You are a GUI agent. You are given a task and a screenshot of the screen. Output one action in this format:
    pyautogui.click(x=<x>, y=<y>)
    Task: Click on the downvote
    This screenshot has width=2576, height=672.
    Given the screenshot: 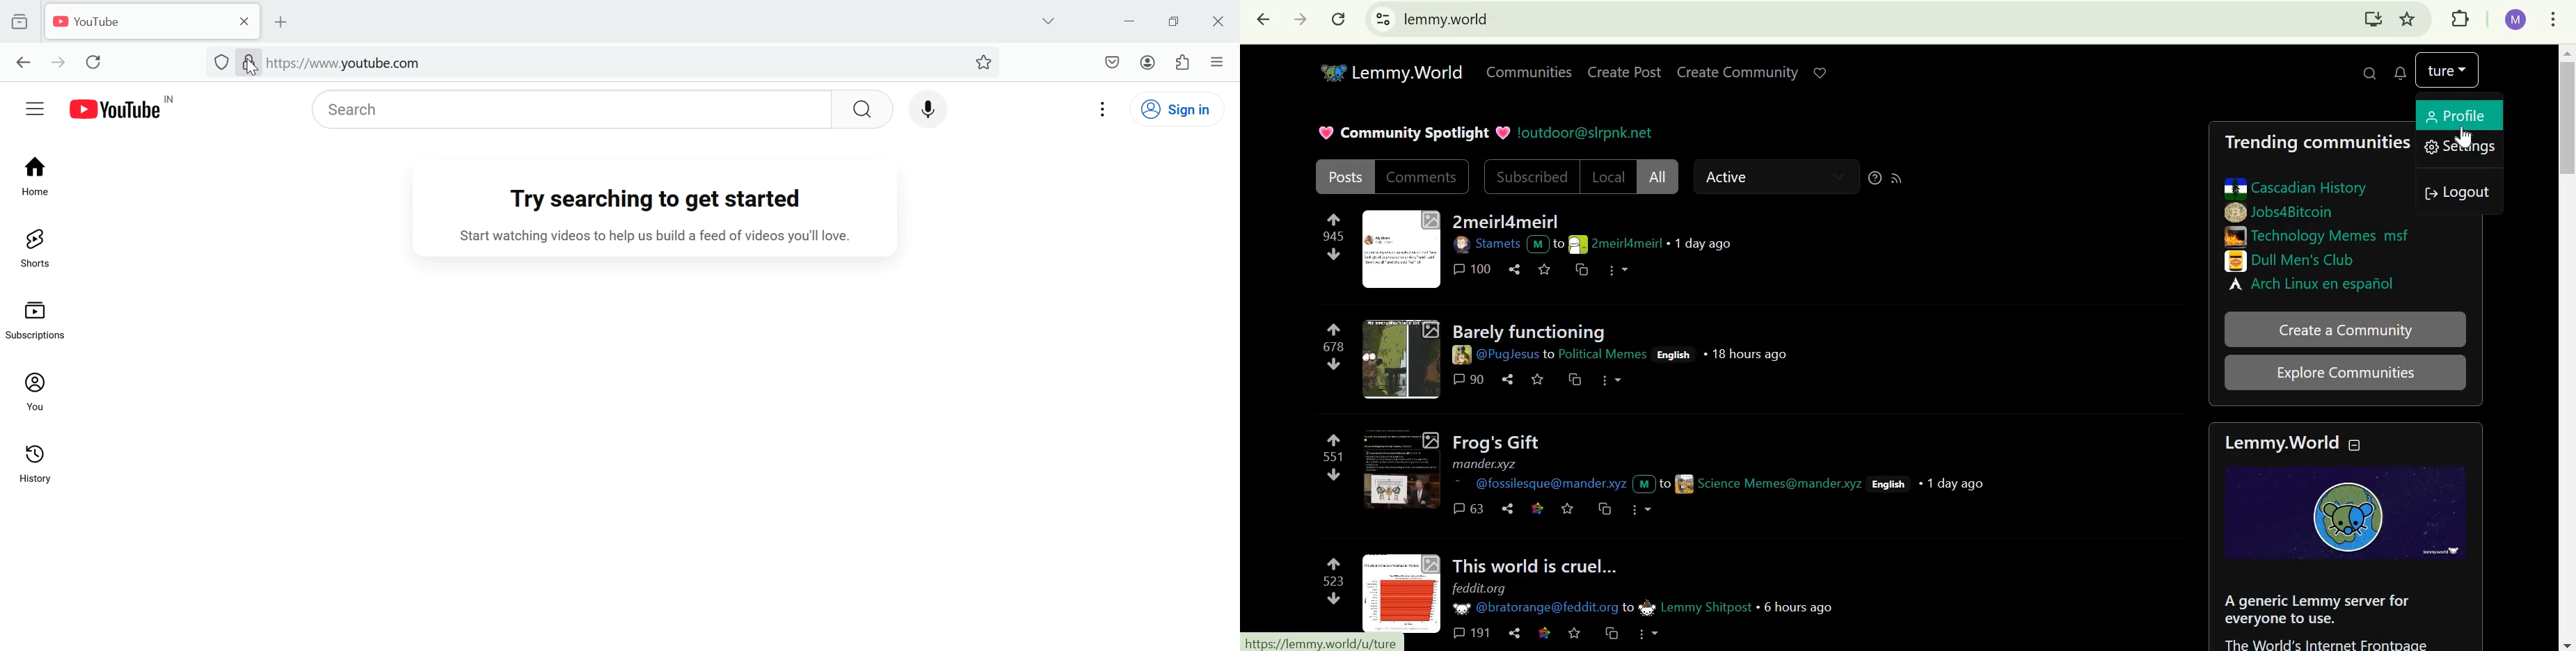 What is the action you would take?
    pyautogui.click(x=1335, y=364)
    